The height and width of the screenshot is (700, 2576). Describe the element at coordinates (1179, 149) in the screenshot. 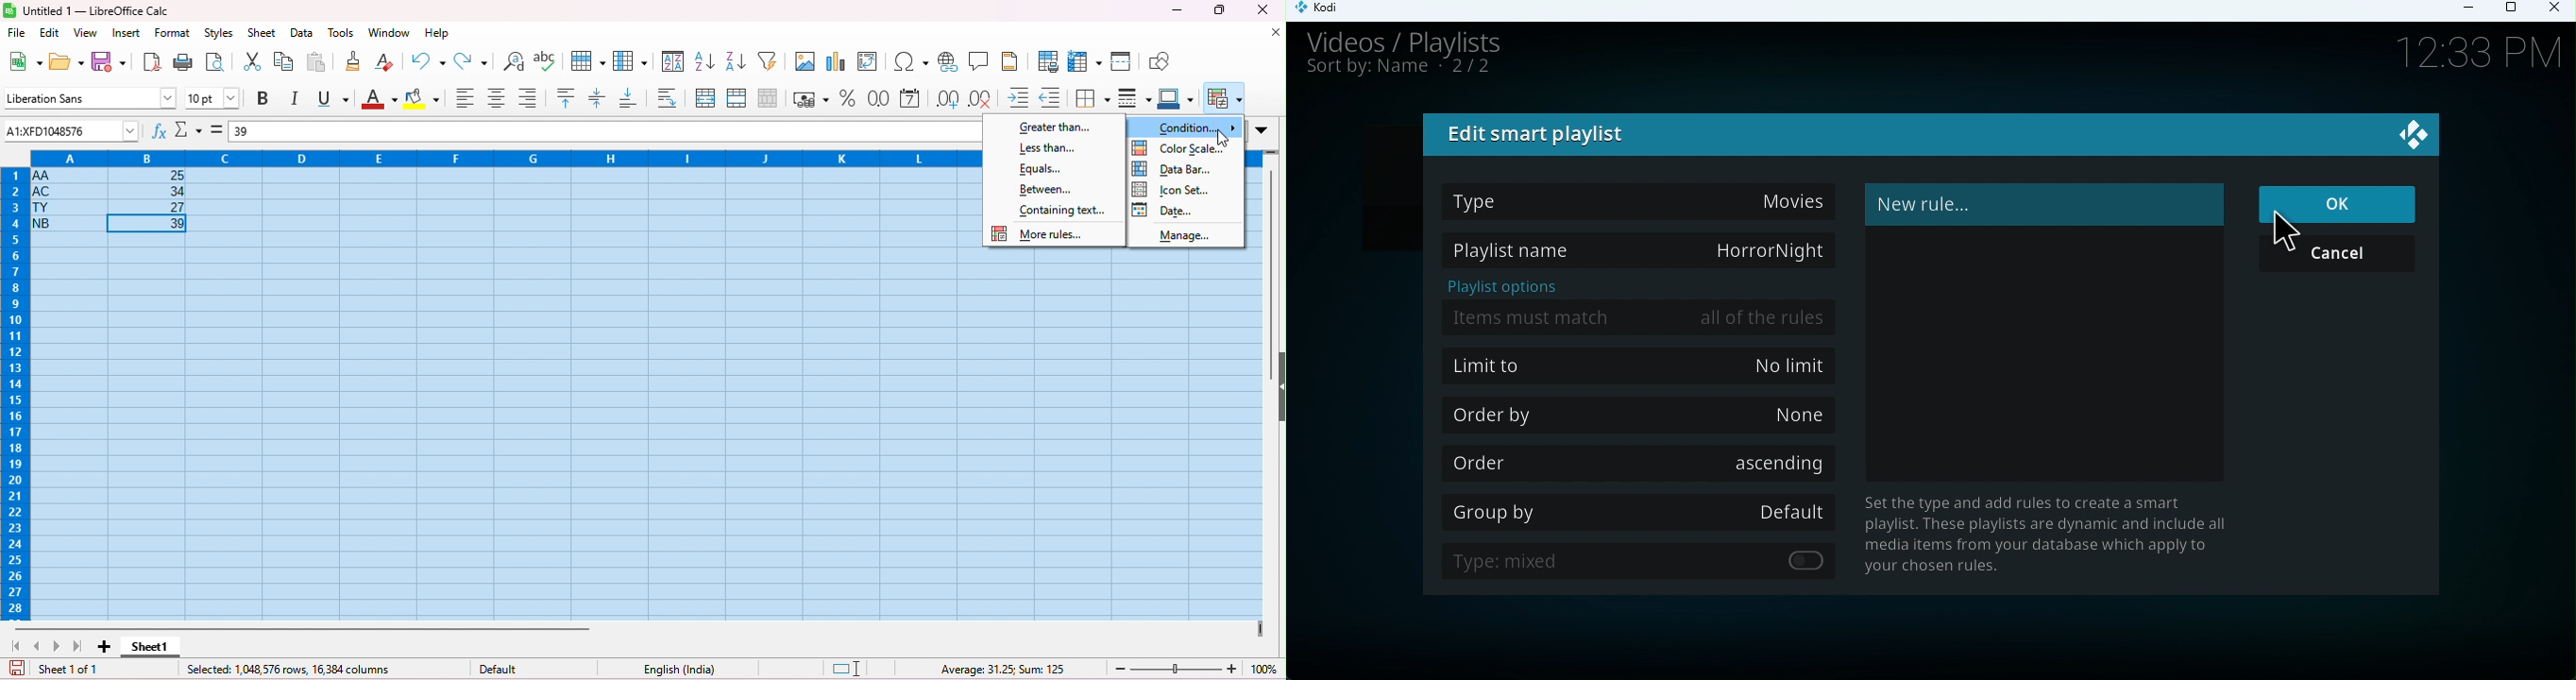

I see `color scale` at that location.